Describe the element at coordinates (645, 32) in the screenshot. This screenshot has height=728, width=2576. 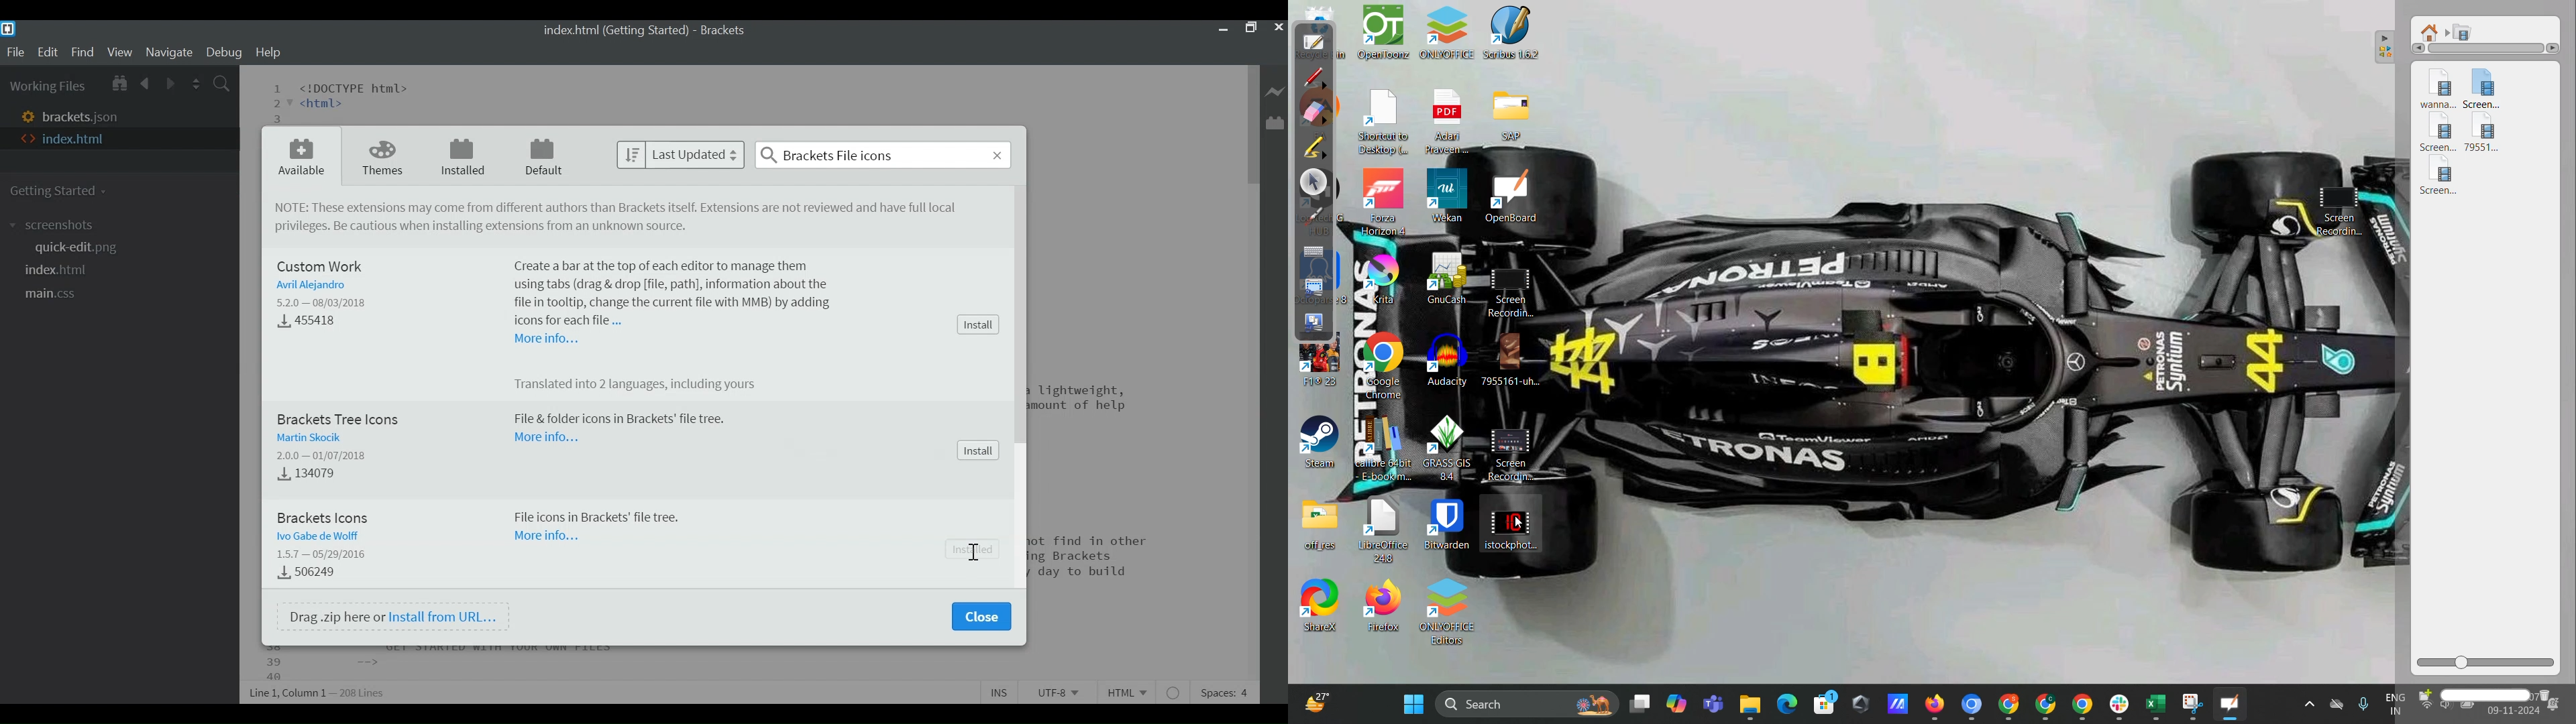
I see `index.html (Getting started) - Brackets` at that location.